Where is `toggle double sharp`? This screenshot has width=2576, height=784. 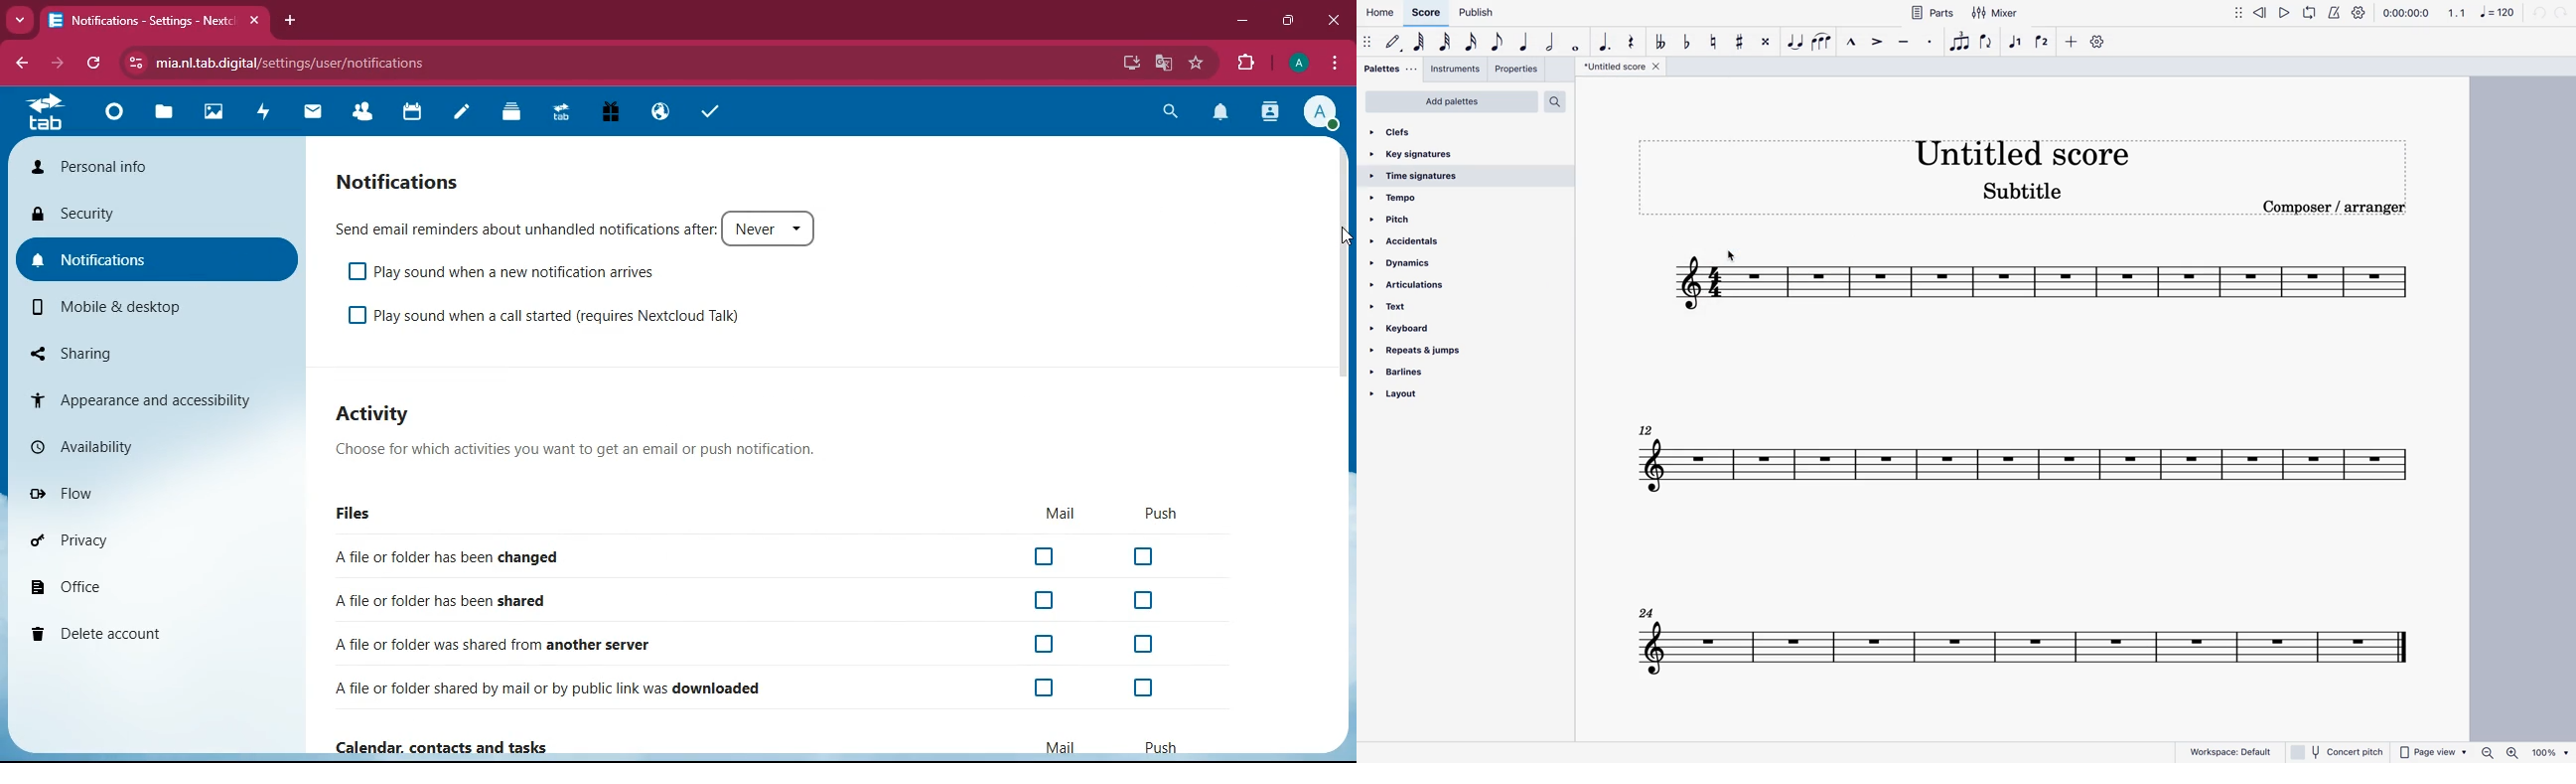 toggle double sharp is located at coordinates (1763, 41).